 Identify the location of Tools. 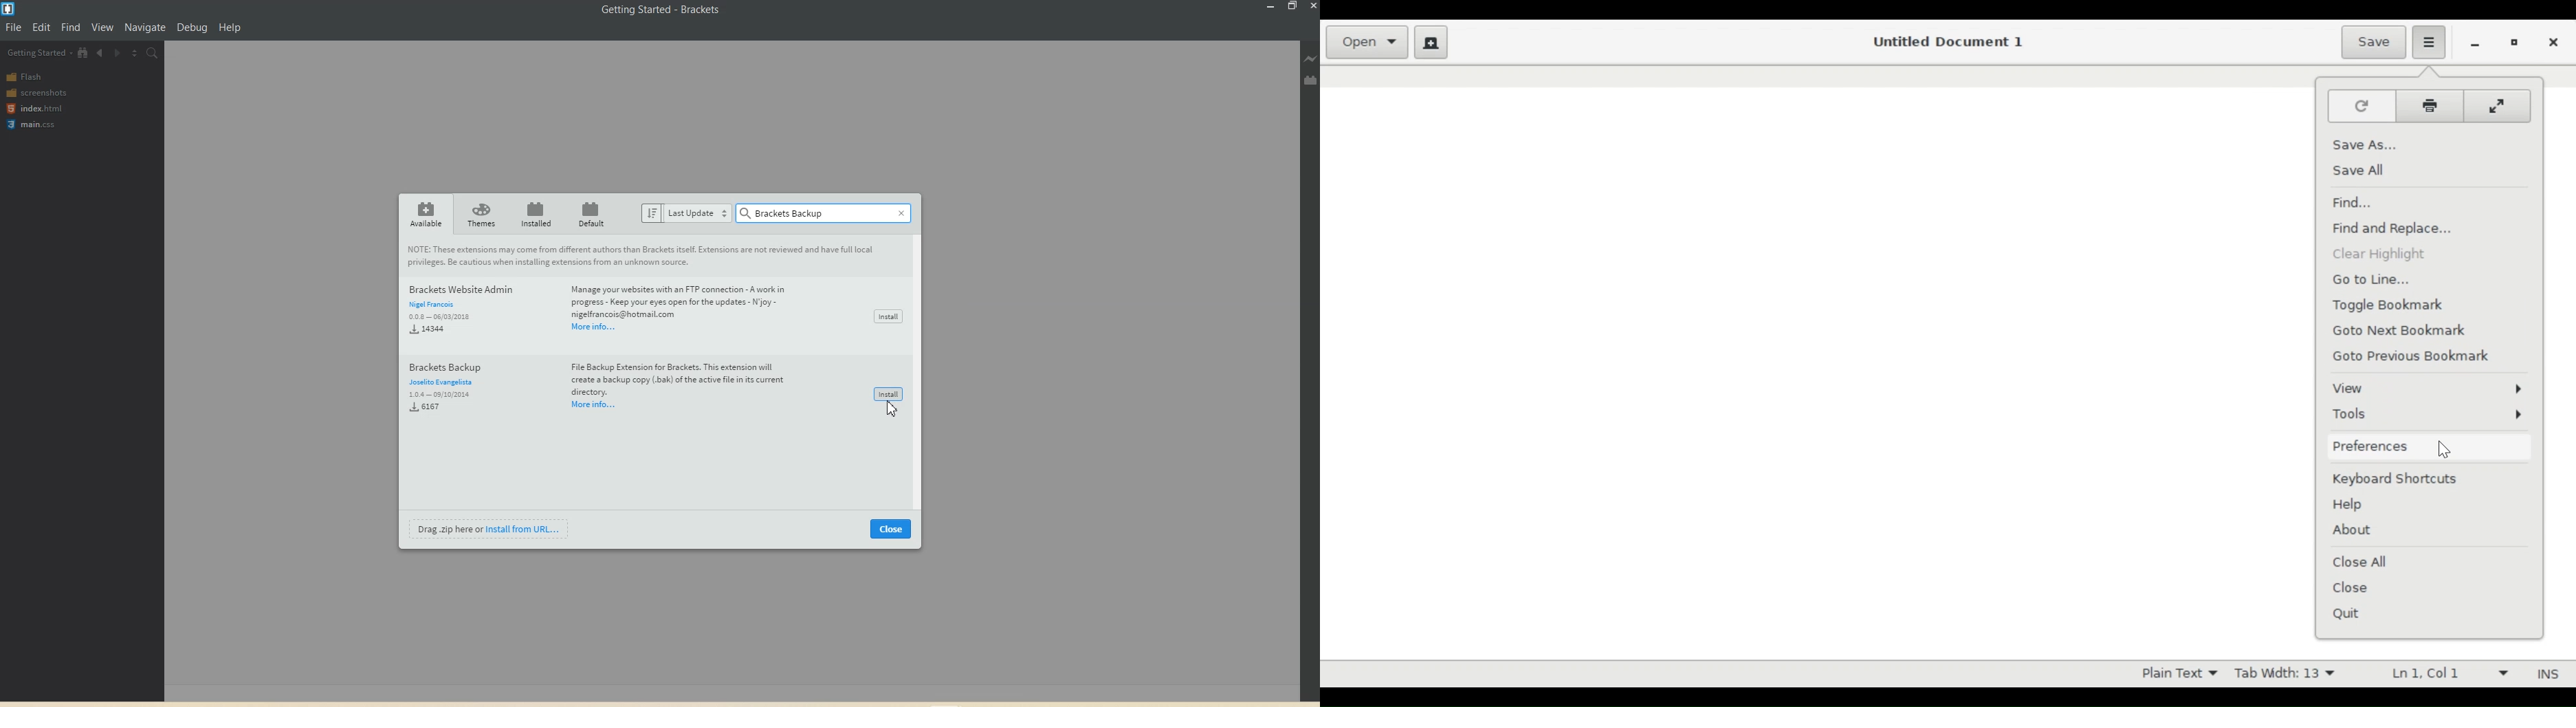
(2428, 416).